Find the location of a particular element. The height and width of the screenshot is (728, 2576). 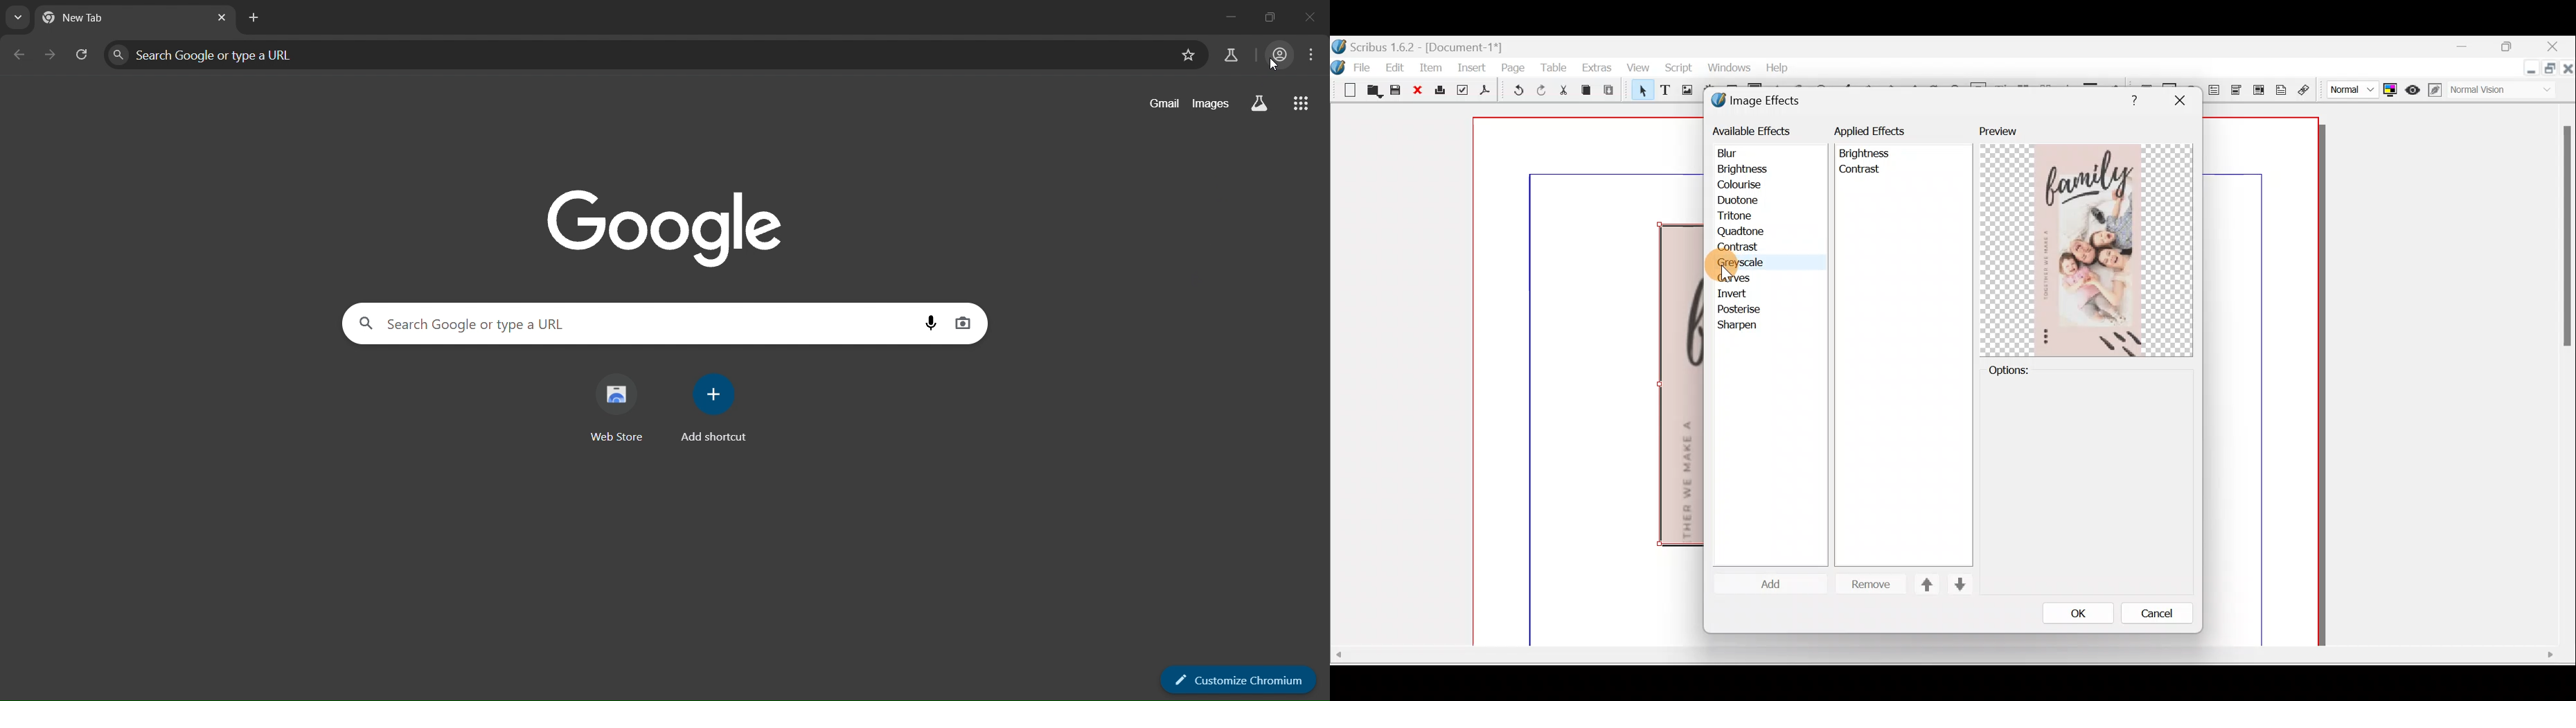

PDF combo box is located at coordinates (2238, 94).